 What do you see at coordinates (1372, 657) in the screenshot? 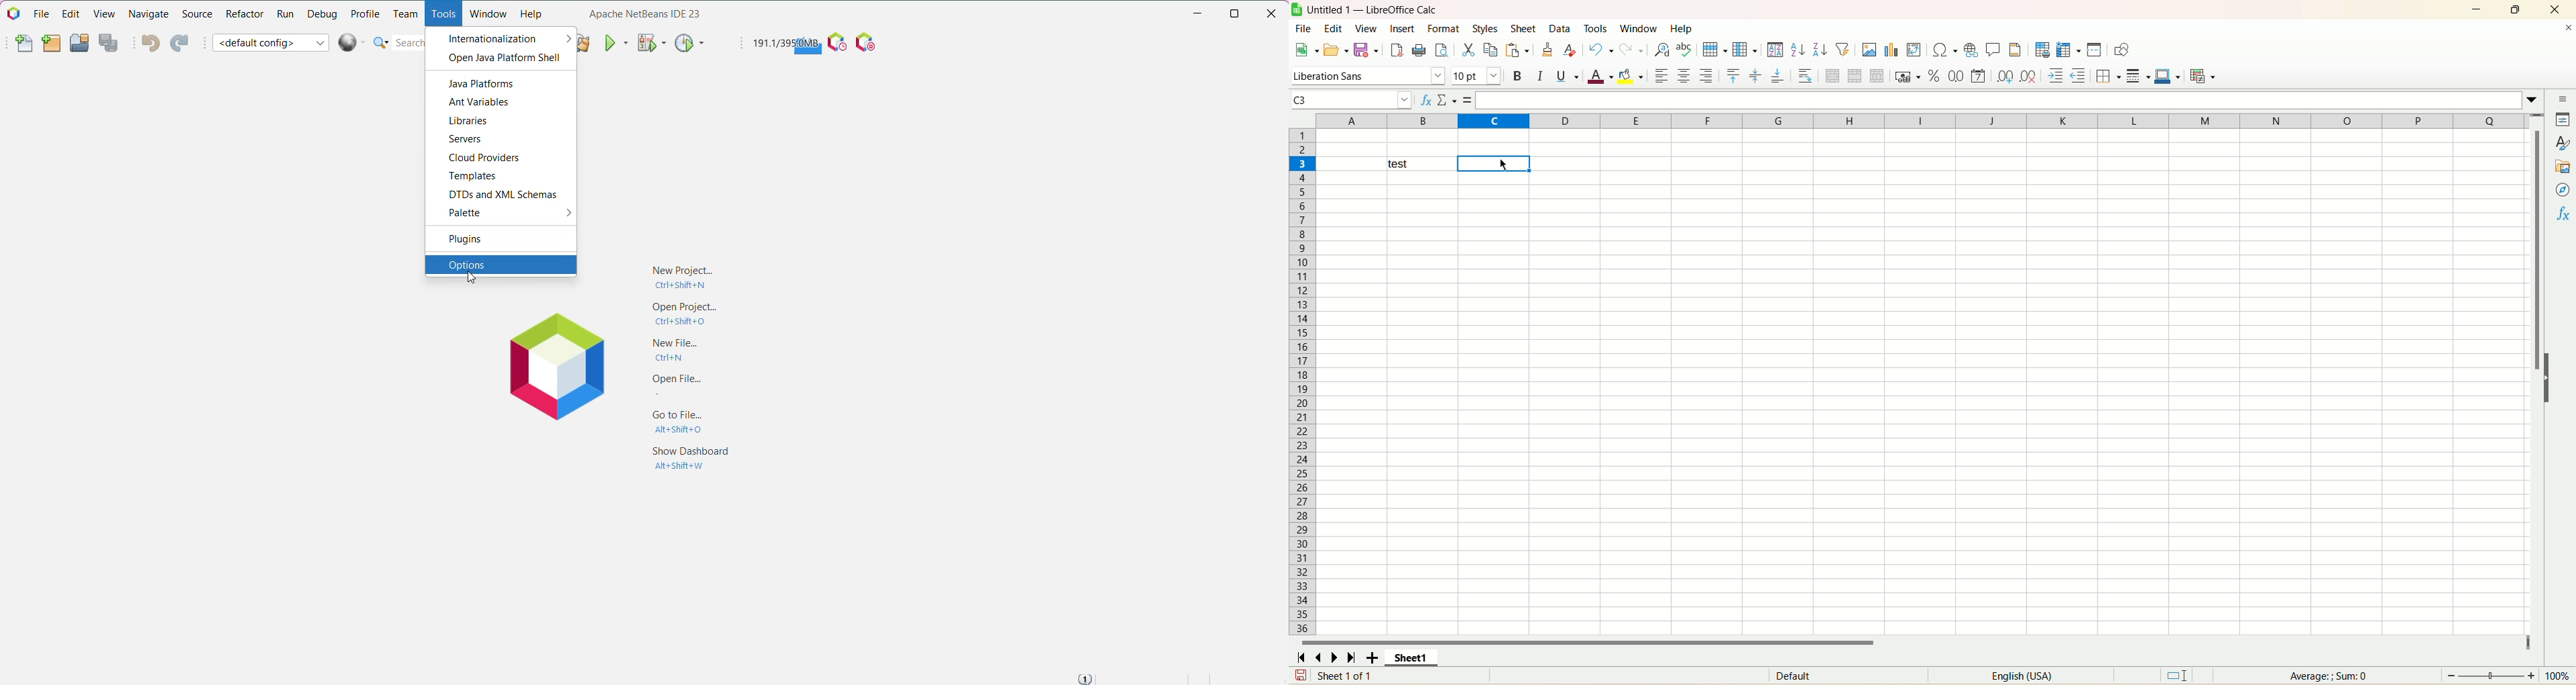
I see `add sheet` at bounding box center [1372, 657].